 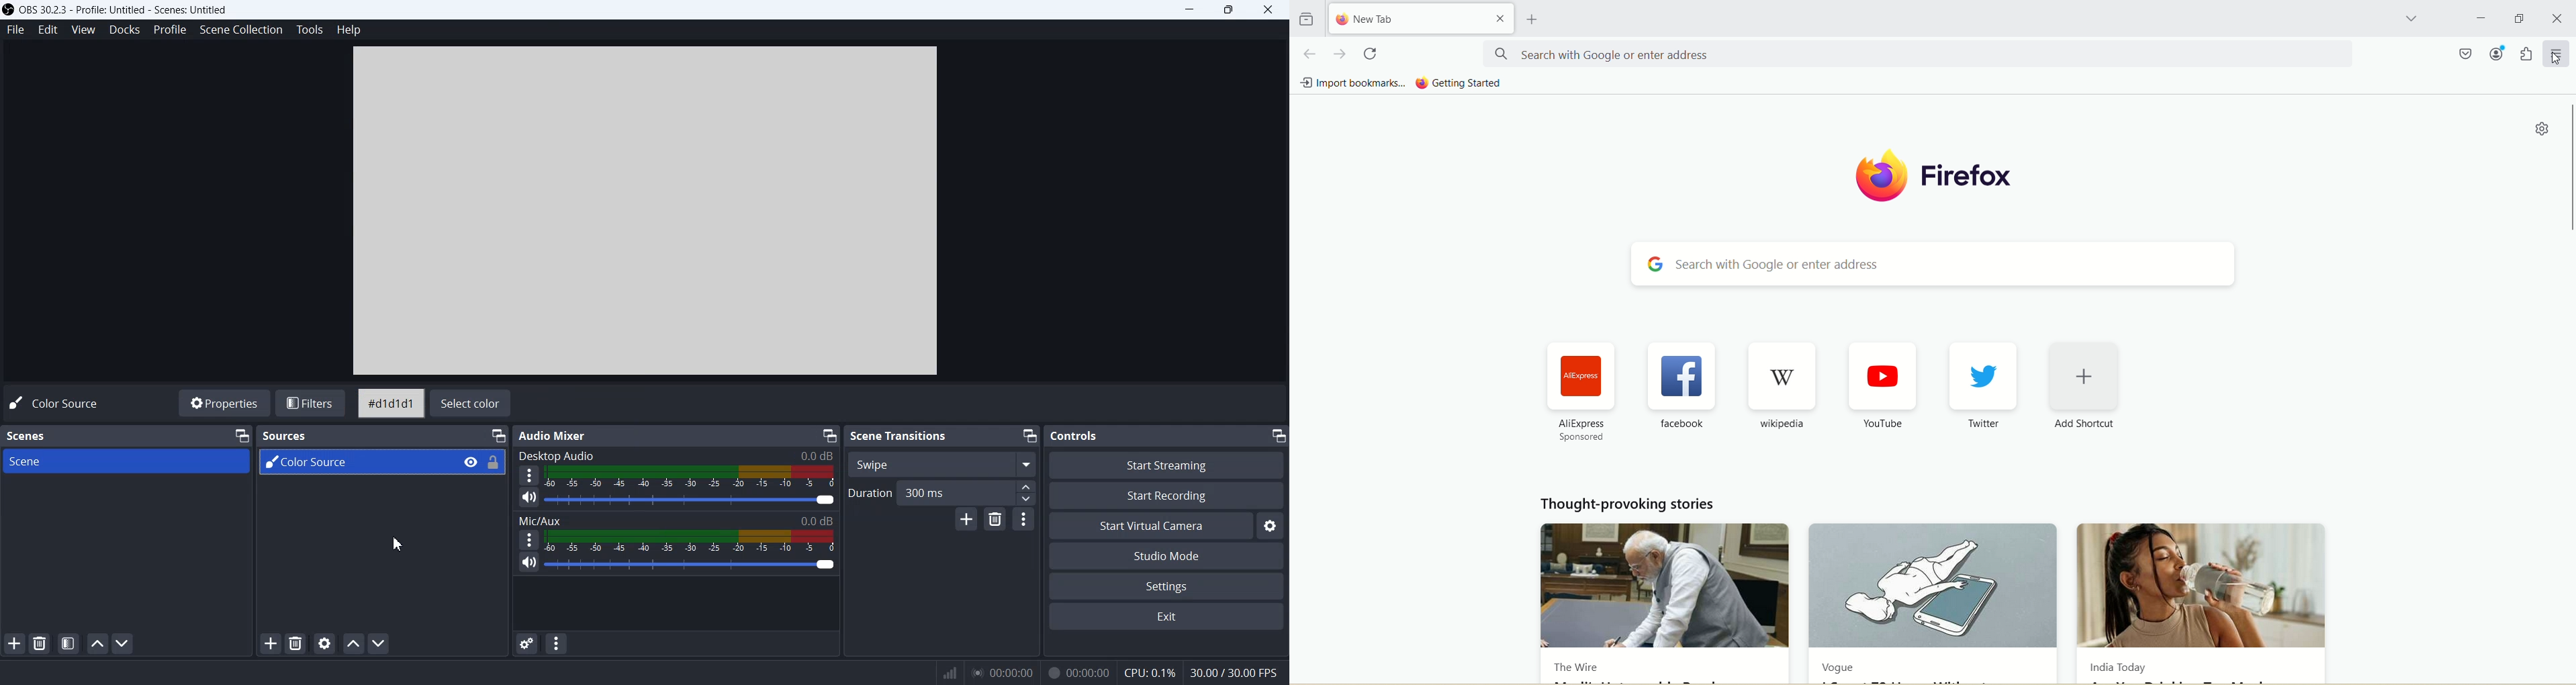 What do you see at coordinates (169, 29) in the screenshot?
I see `Profile` at bounding box center [169, 29].